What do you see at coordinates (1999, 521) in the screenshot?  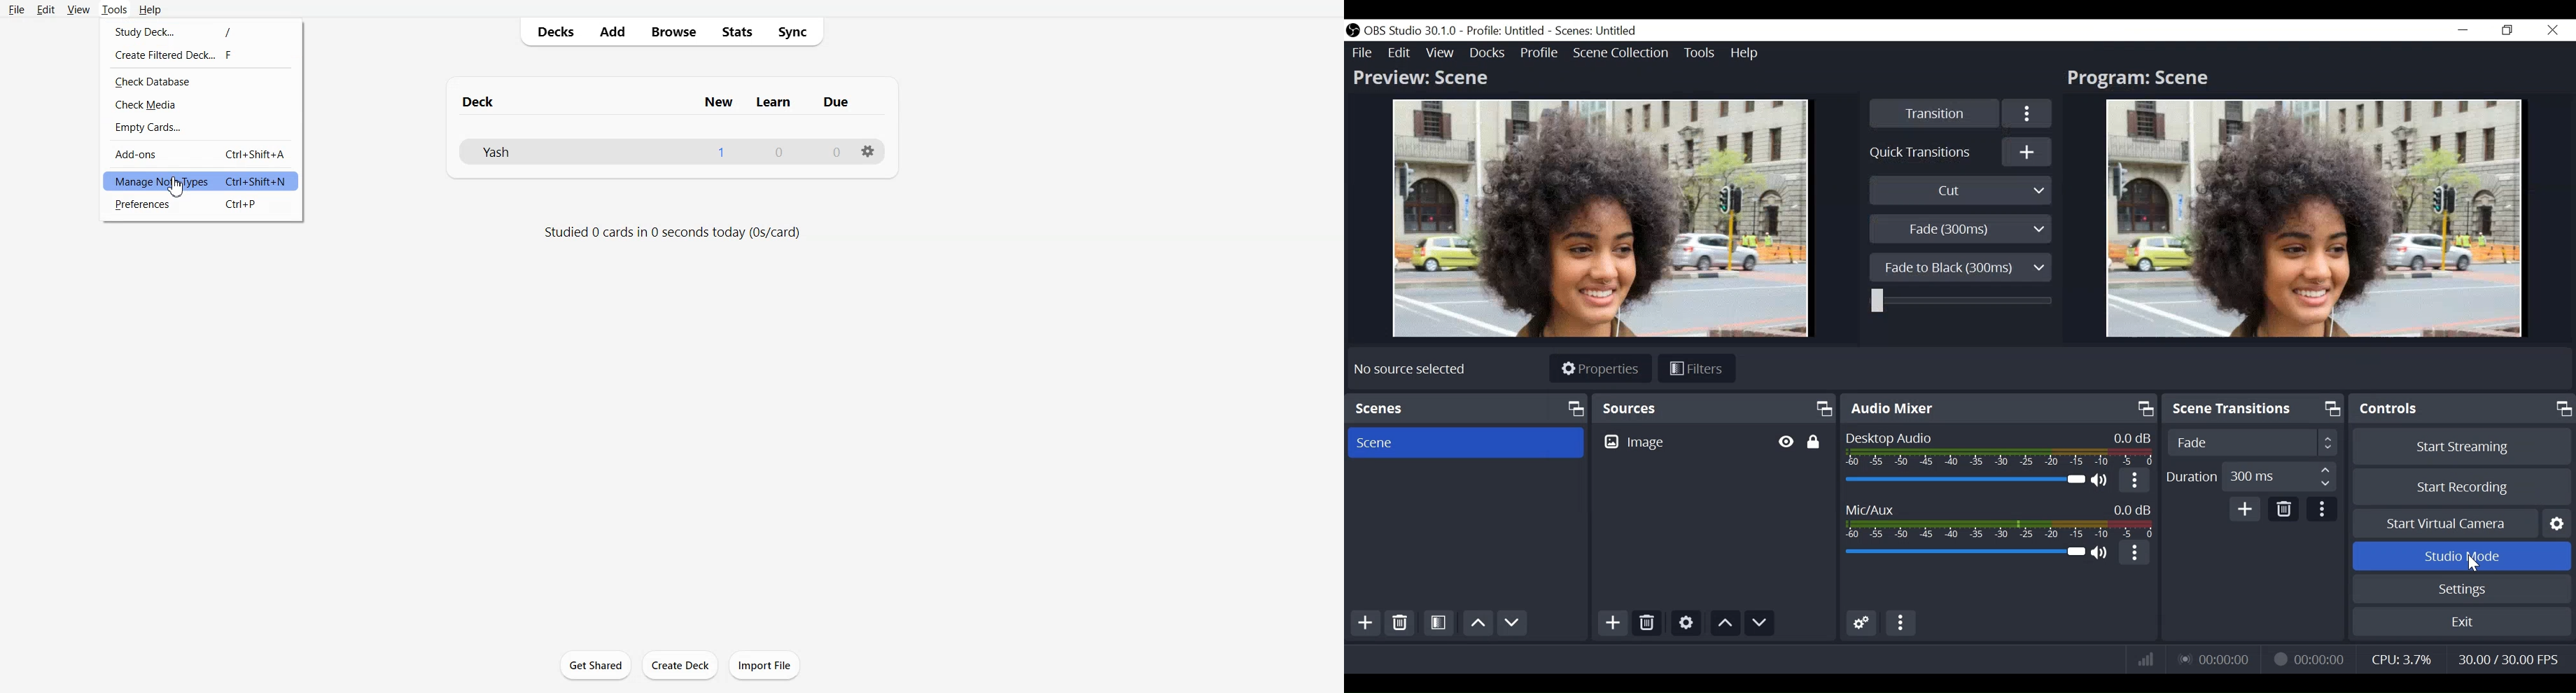 I see `Mic/Aux` at bounding box center [1999, 521].